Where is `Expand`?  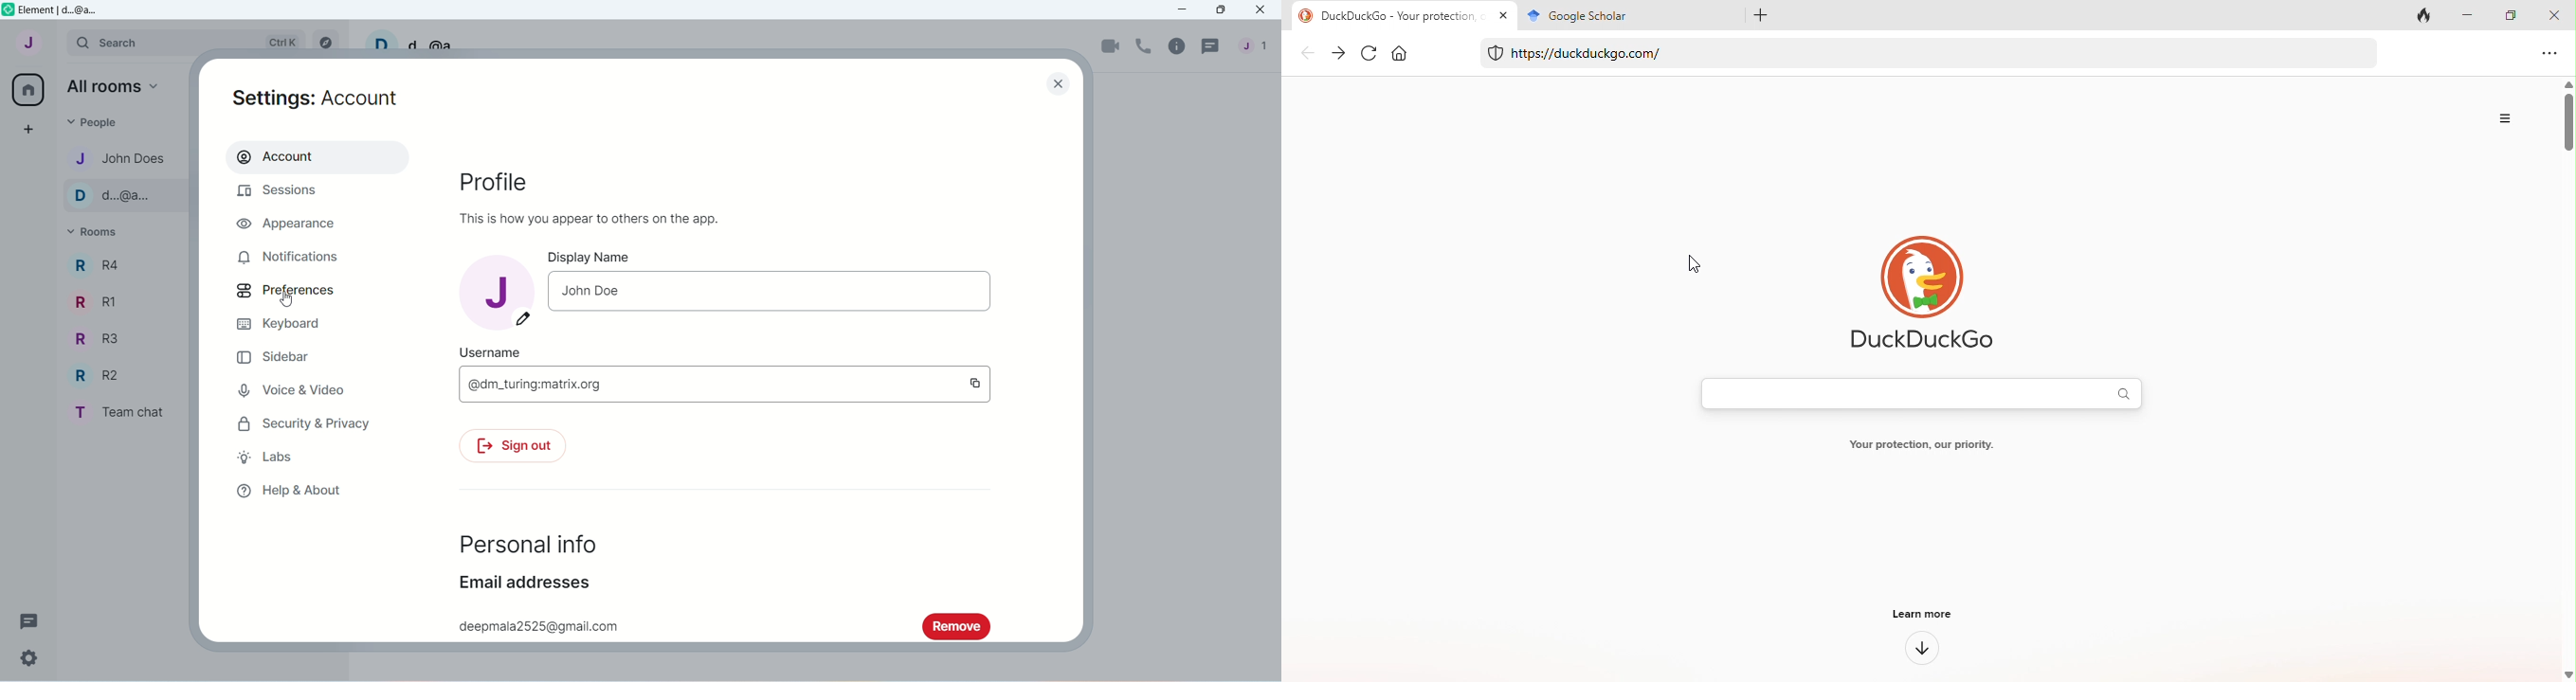
Expand is located at coordinates (57, 41).